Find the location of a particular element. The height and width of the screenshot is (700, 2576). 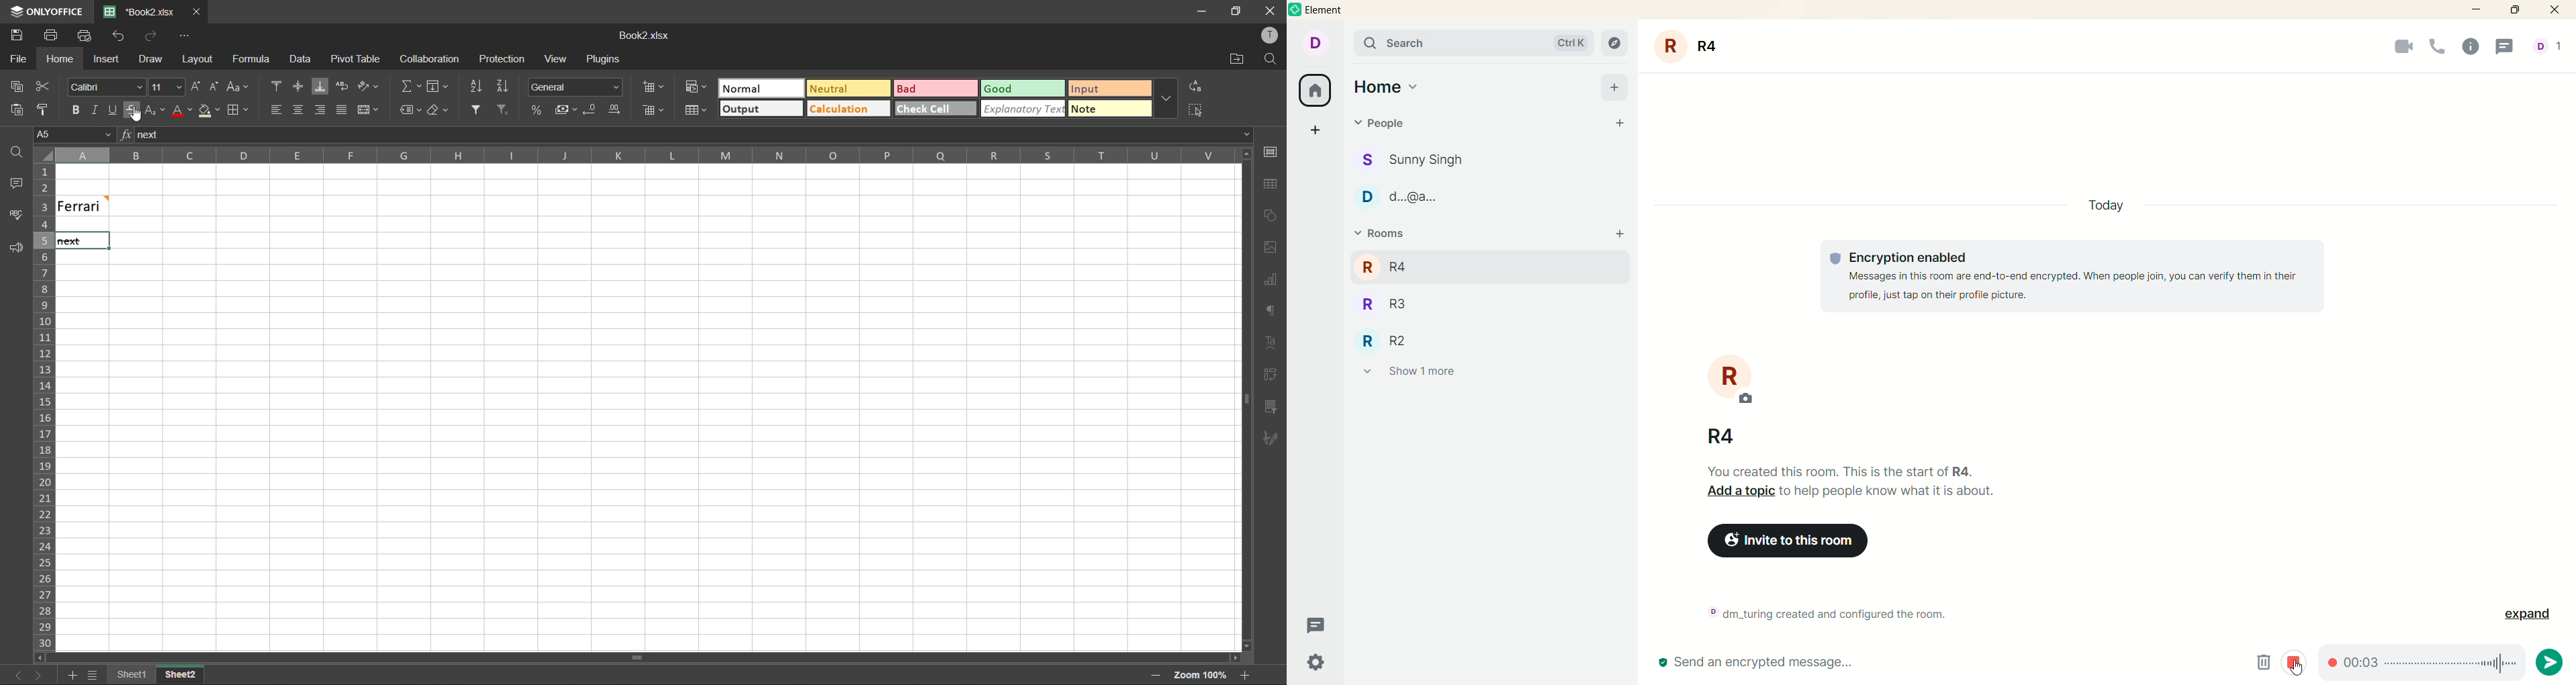

conditional formatting is located at coordinates (694, 86).